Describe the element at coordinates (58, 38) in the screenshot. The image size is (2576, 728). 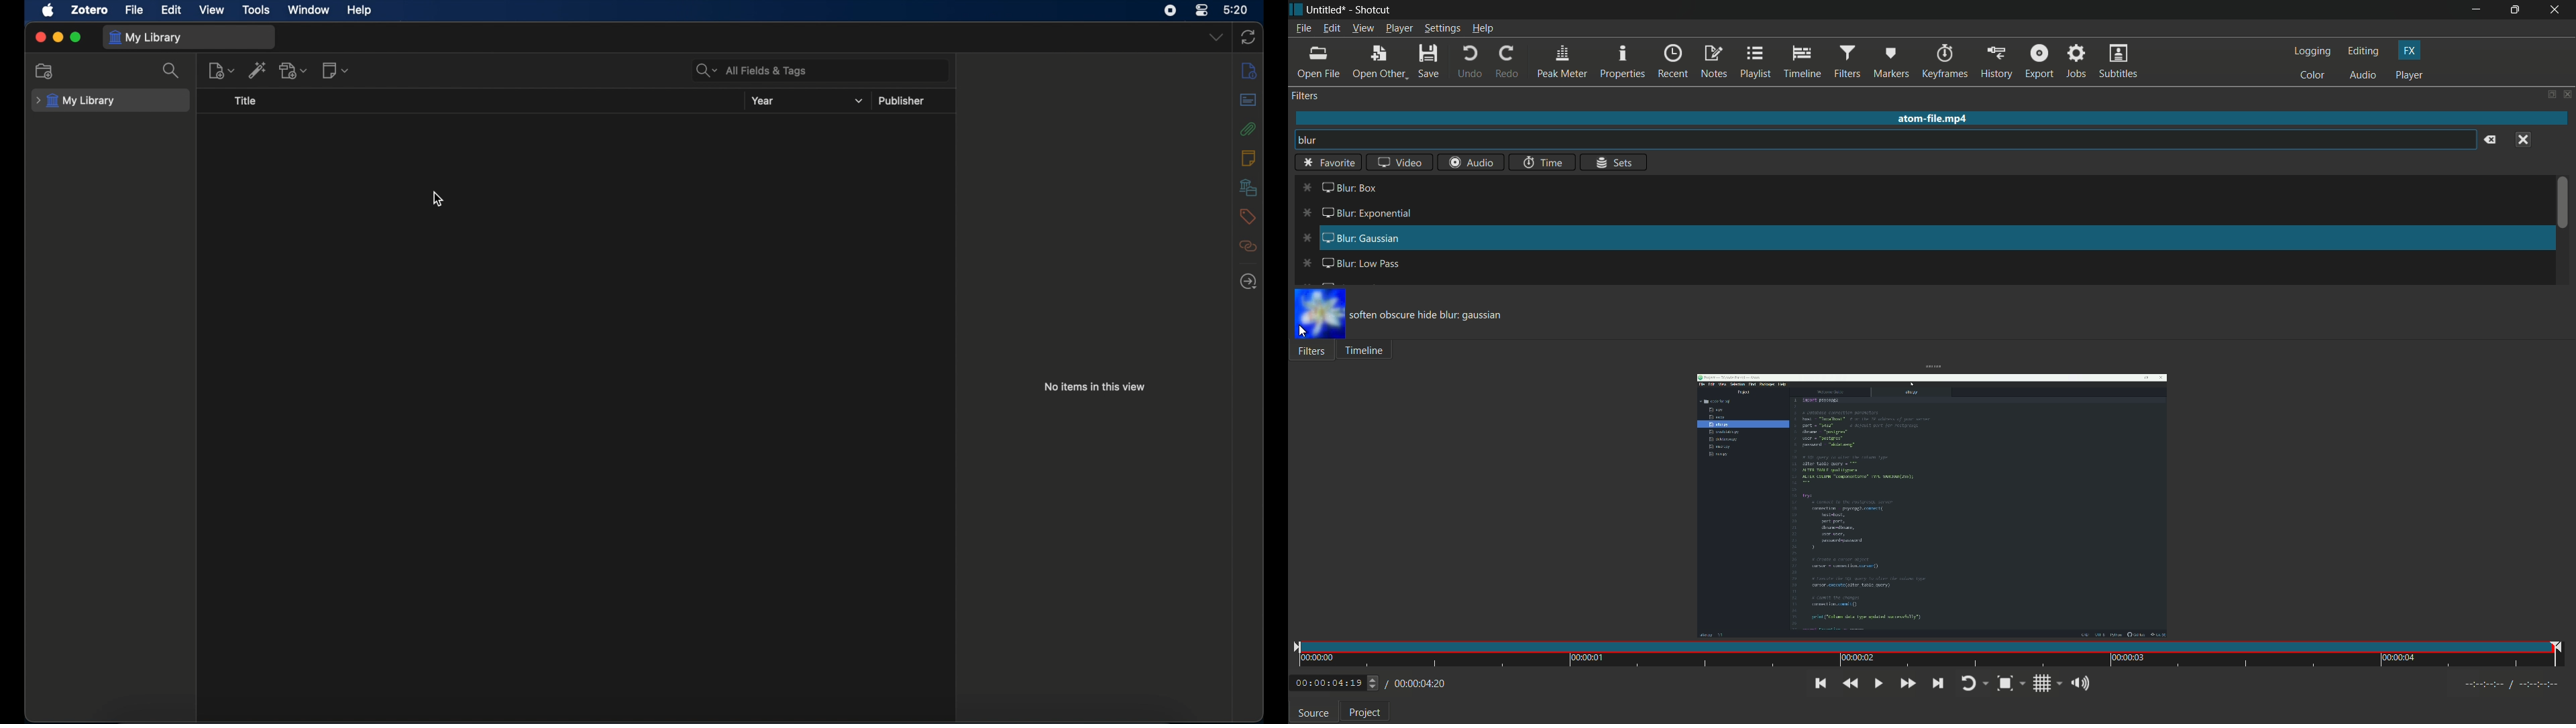
I see `minimize` at that location.